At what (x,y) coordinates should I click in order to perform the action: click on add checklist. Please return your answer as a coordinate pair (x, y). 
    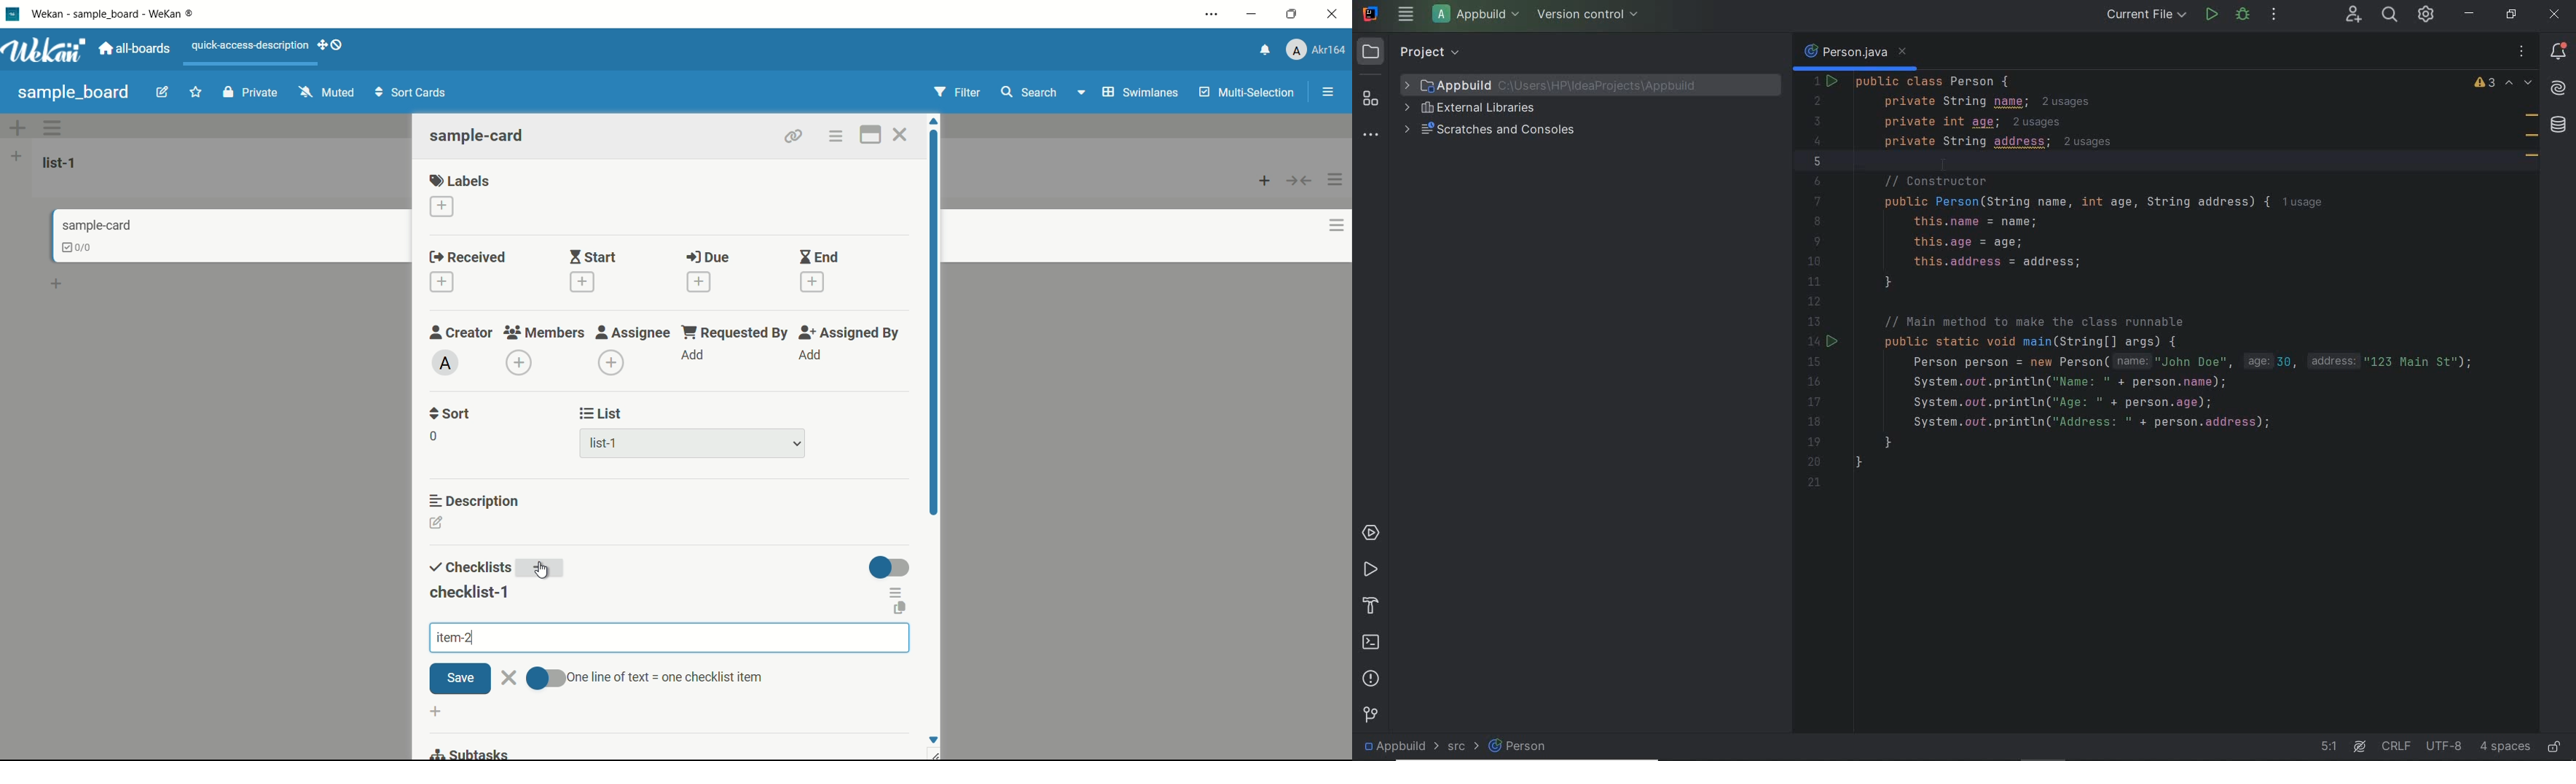
    Looking at the image, I should click on (438, 712).